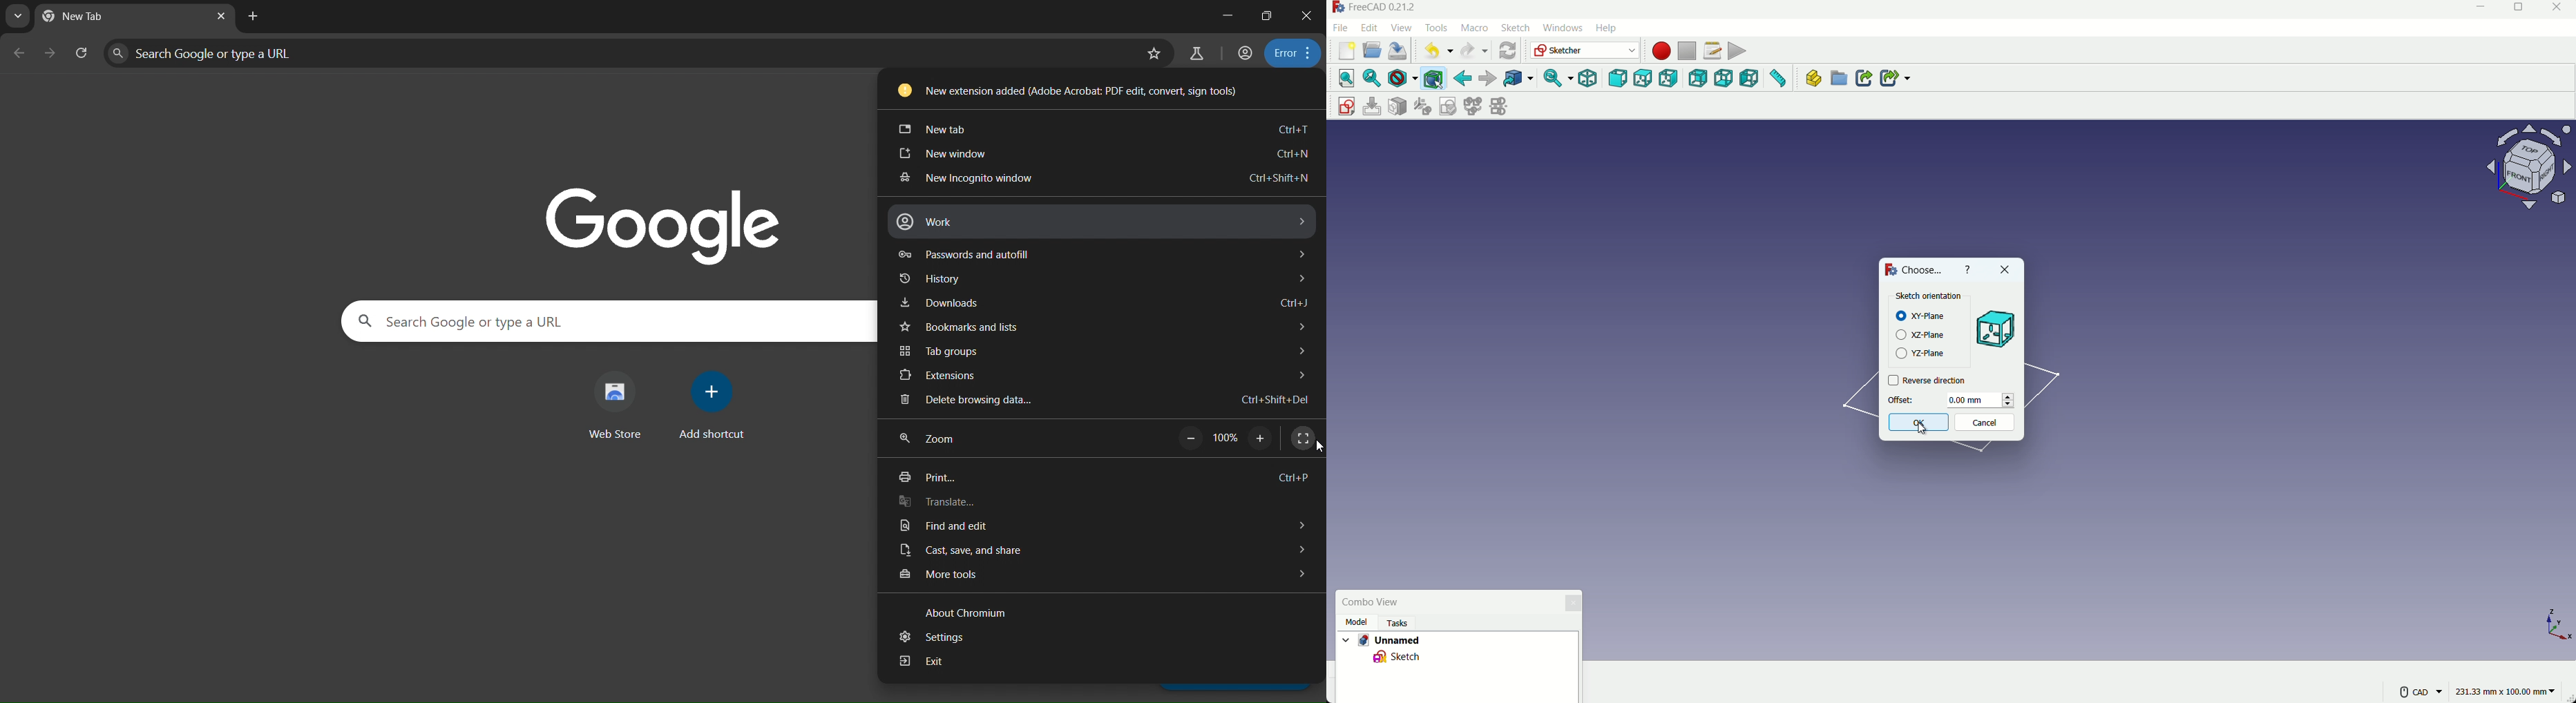 The width and height of the screenshot is (2576, 728). What do you see at coordinates (1371, 78) in the screenshot?
I see `select fit` at bounding box center [1371, 78].